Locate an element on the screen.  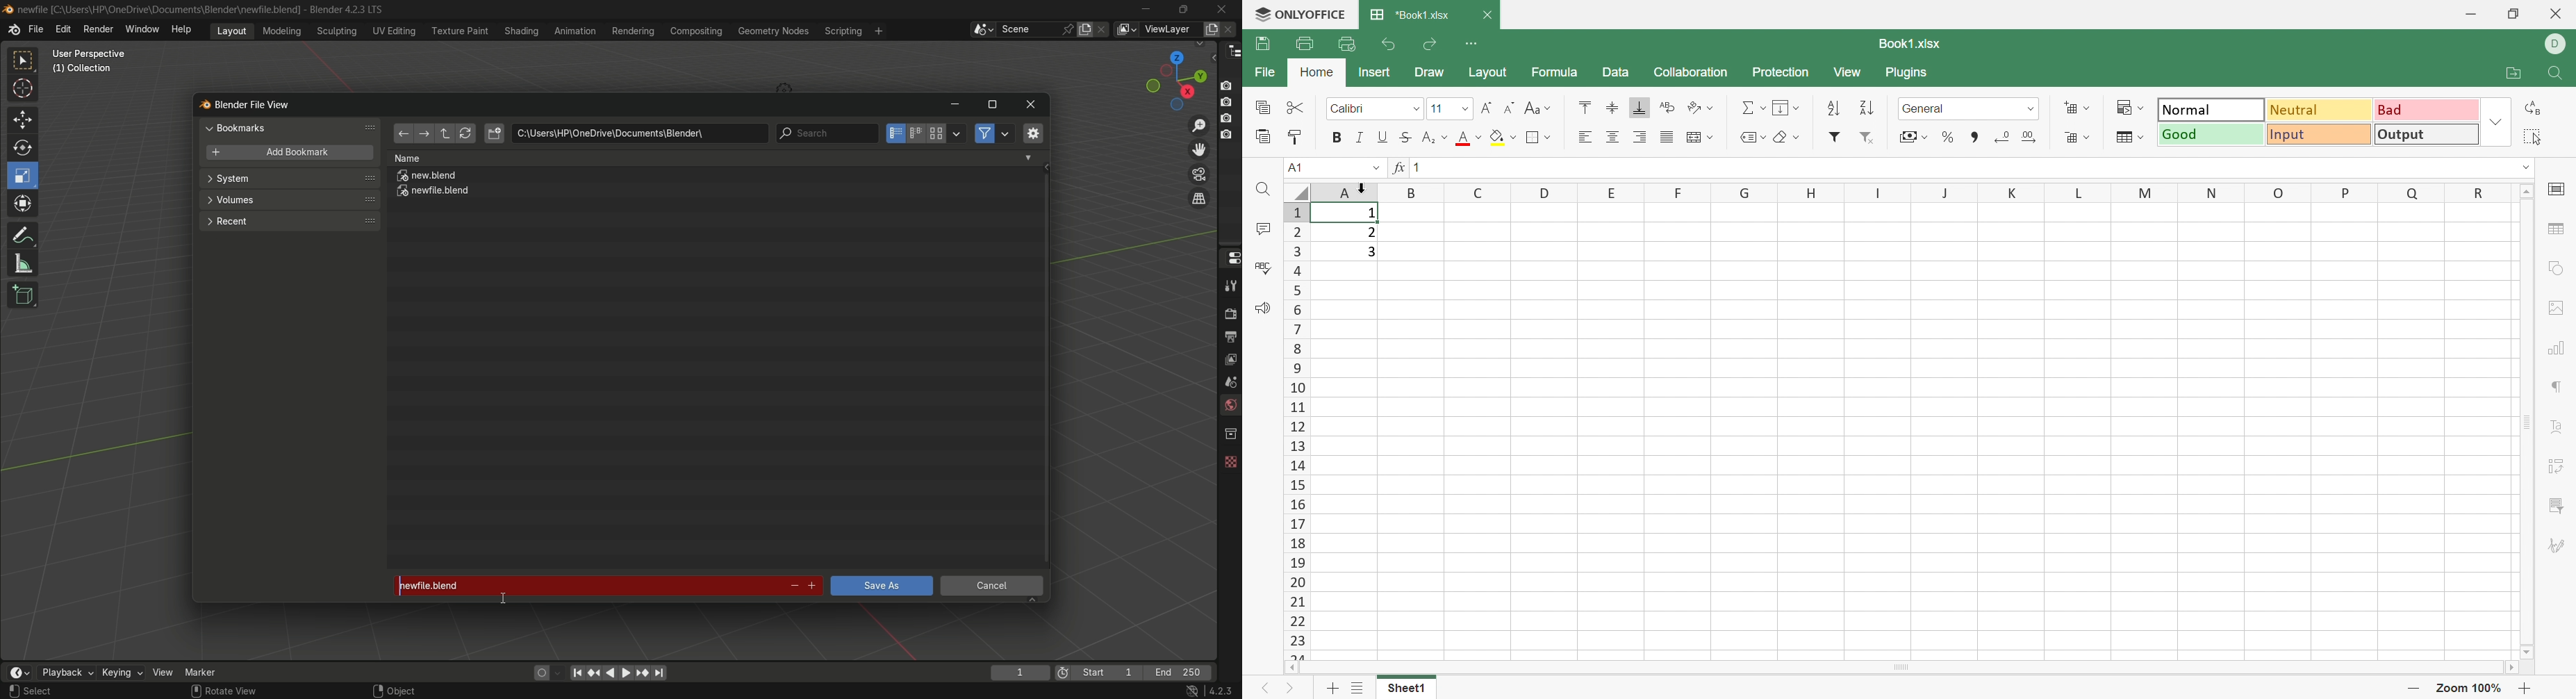
Font is located at coordinates (1376, 108).